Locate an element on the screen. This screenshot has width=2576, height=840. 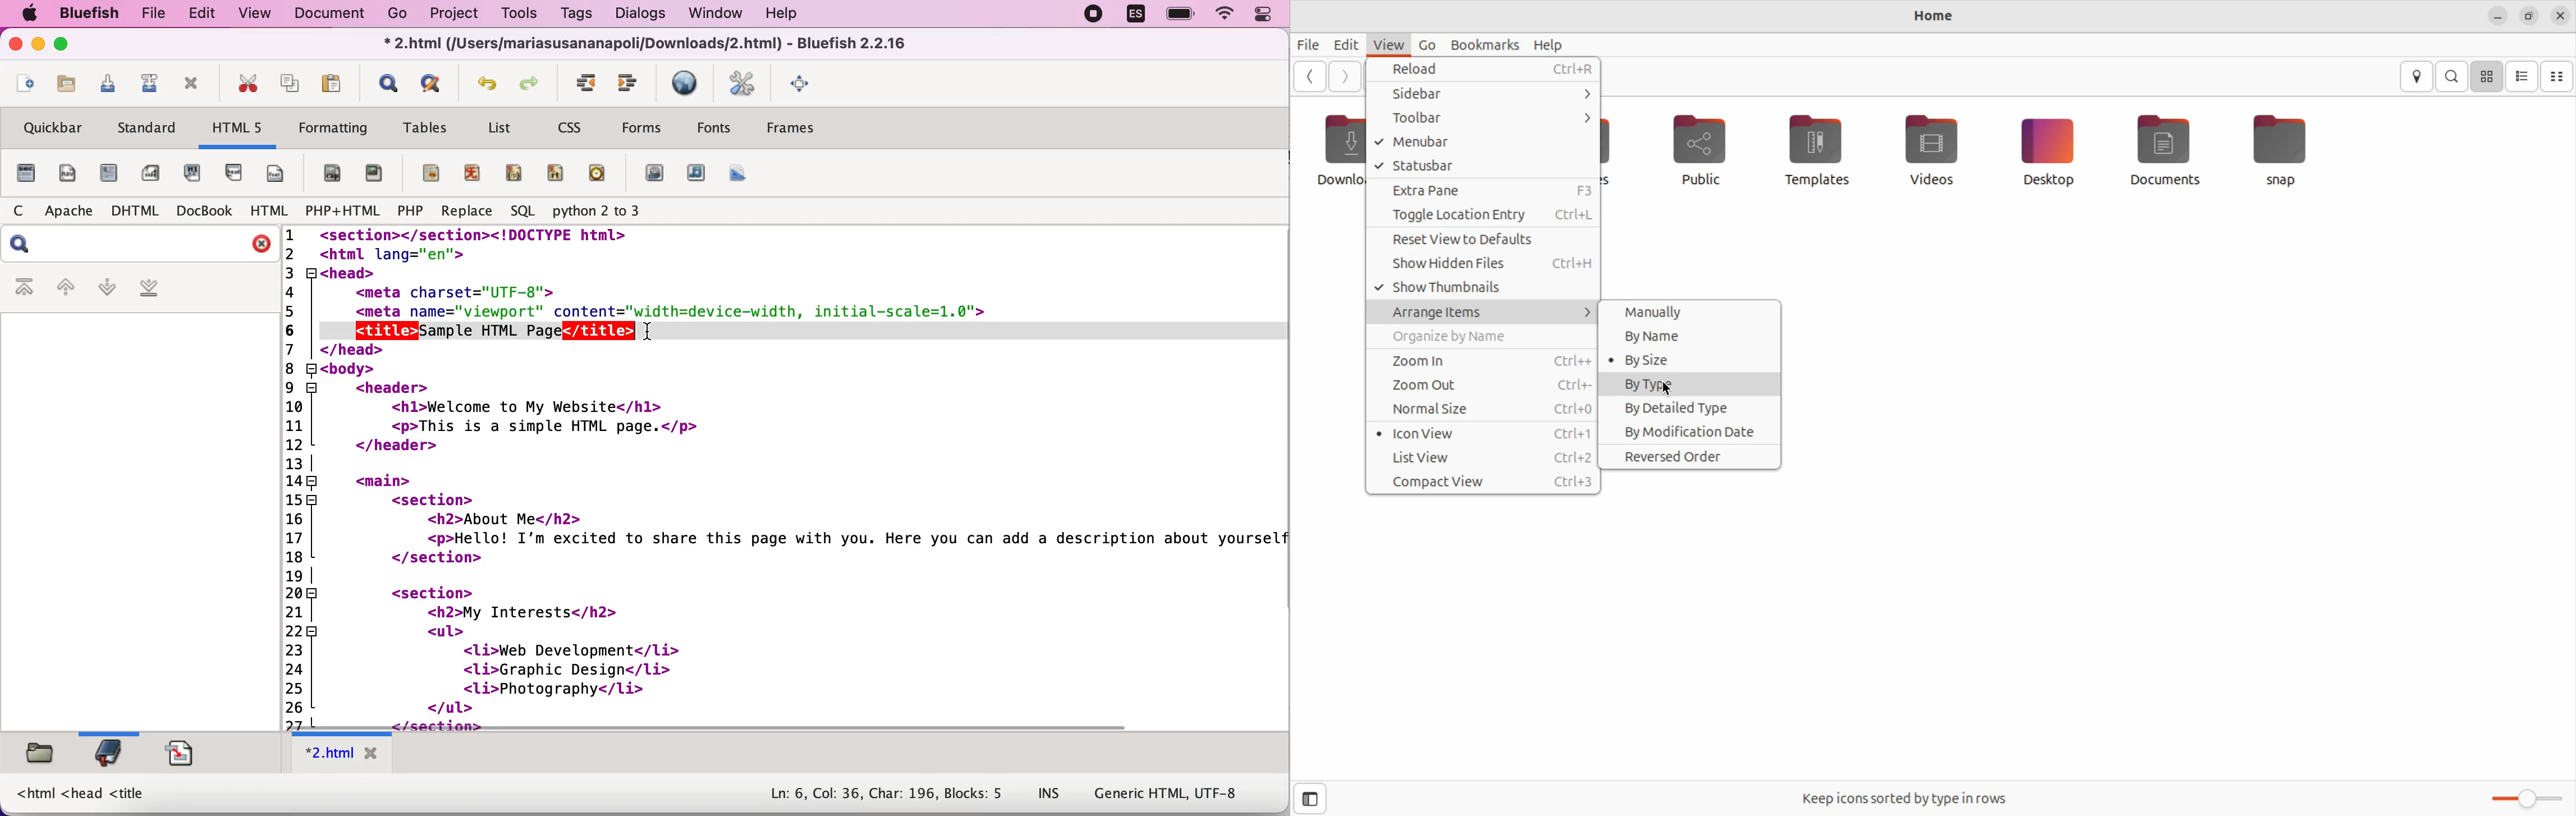
save as is located at coordinates (152, 82).